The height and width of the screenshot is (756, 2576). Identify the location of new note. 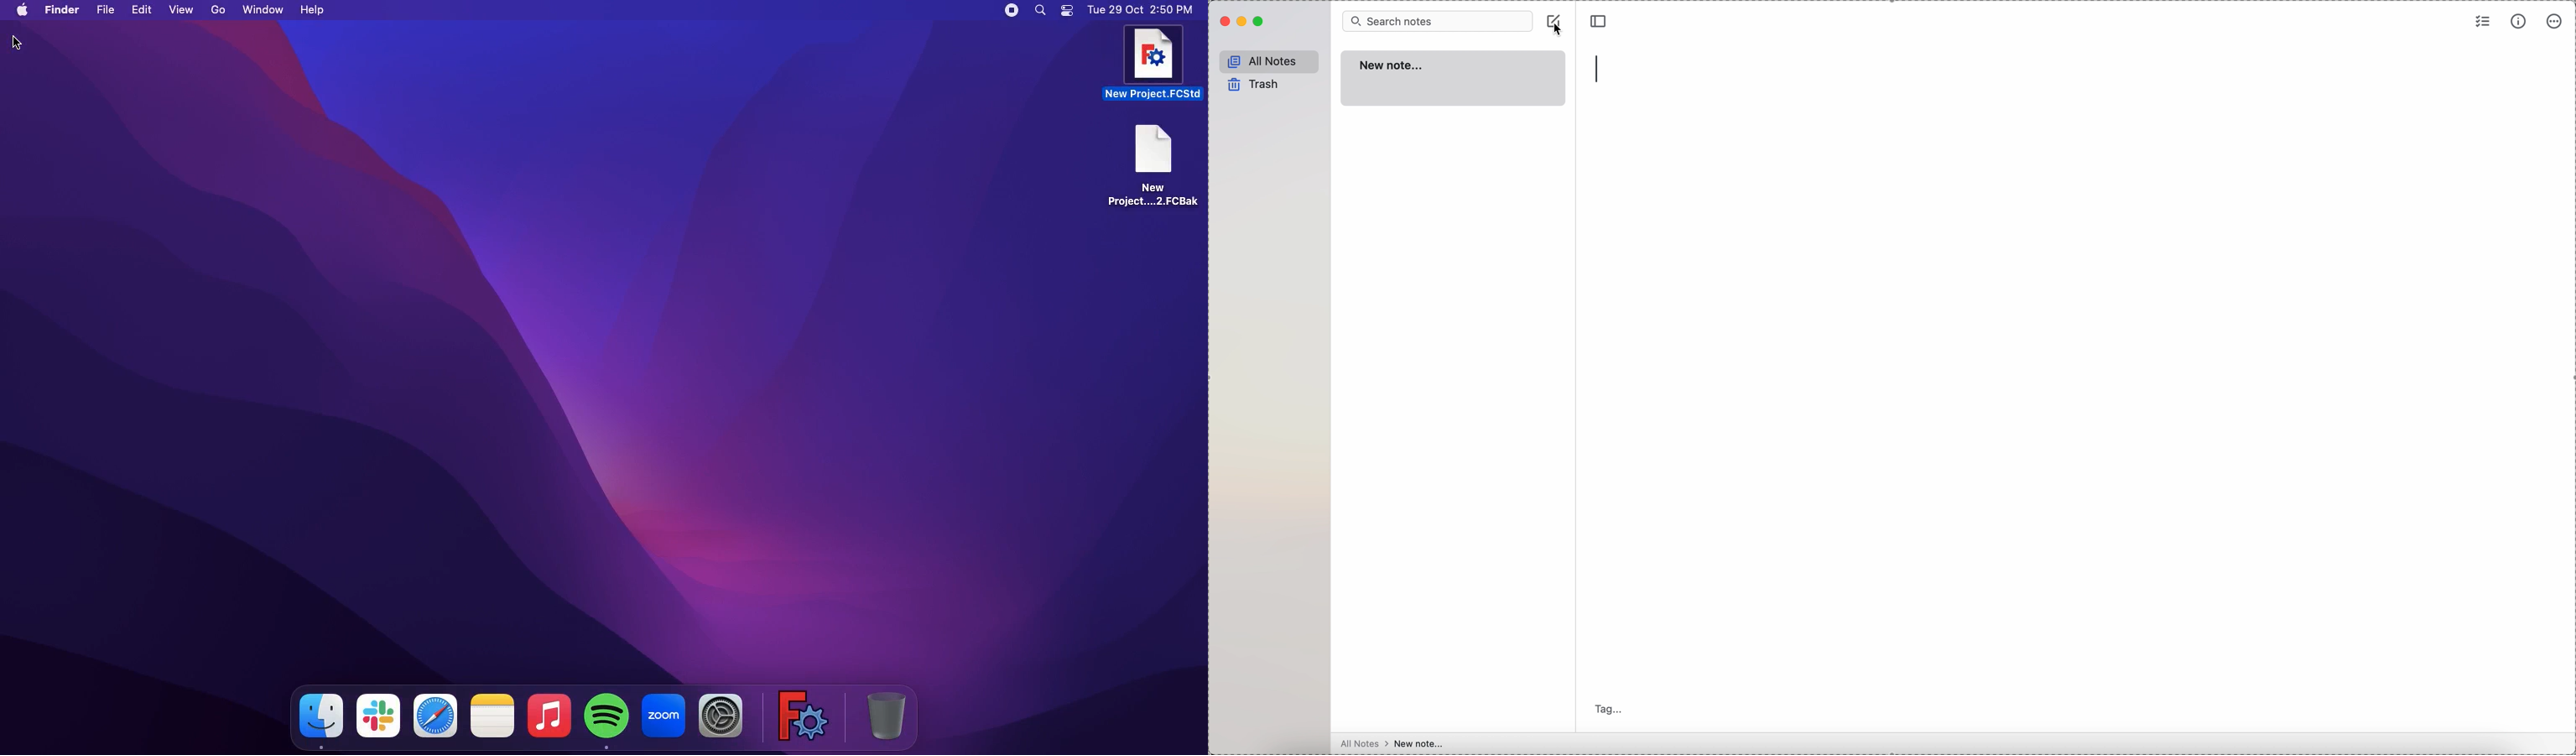
(1422, 744).